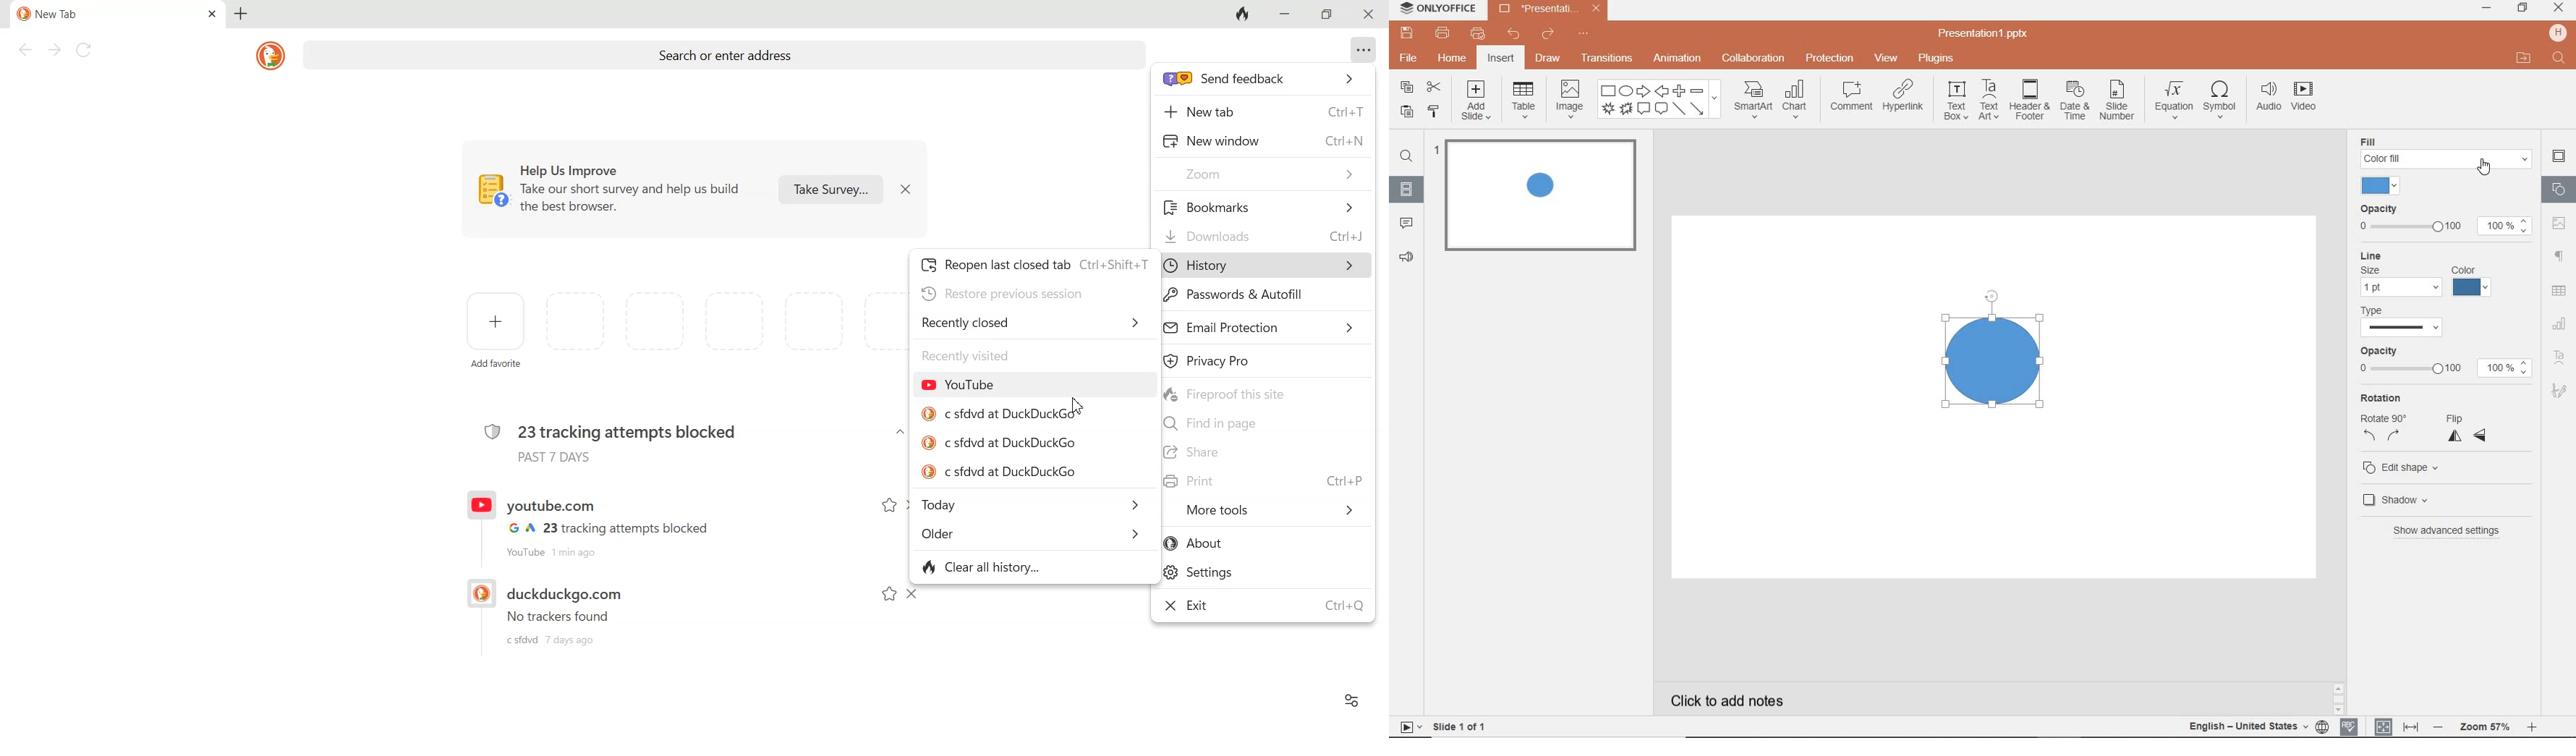 The width and height of the screenshot is (2576, 756). I want to click on Close tab, so click(213, 14).